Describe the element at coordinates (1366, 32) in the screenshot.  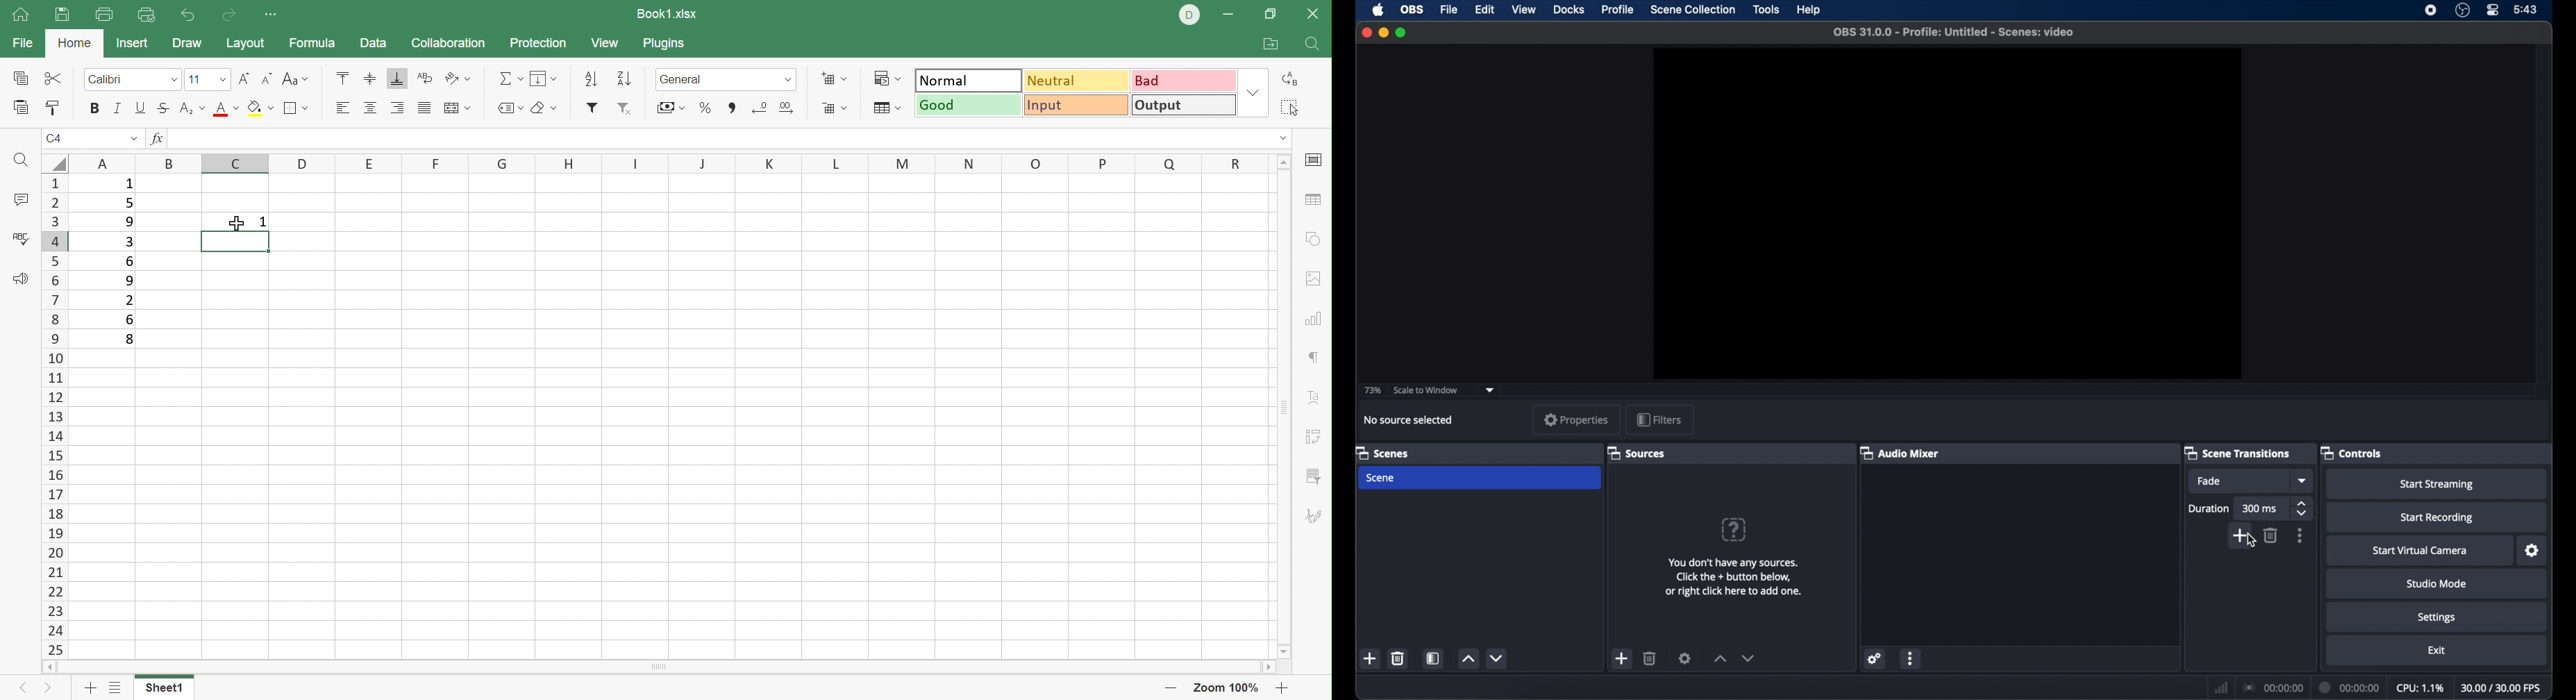
I see `close` at that location.